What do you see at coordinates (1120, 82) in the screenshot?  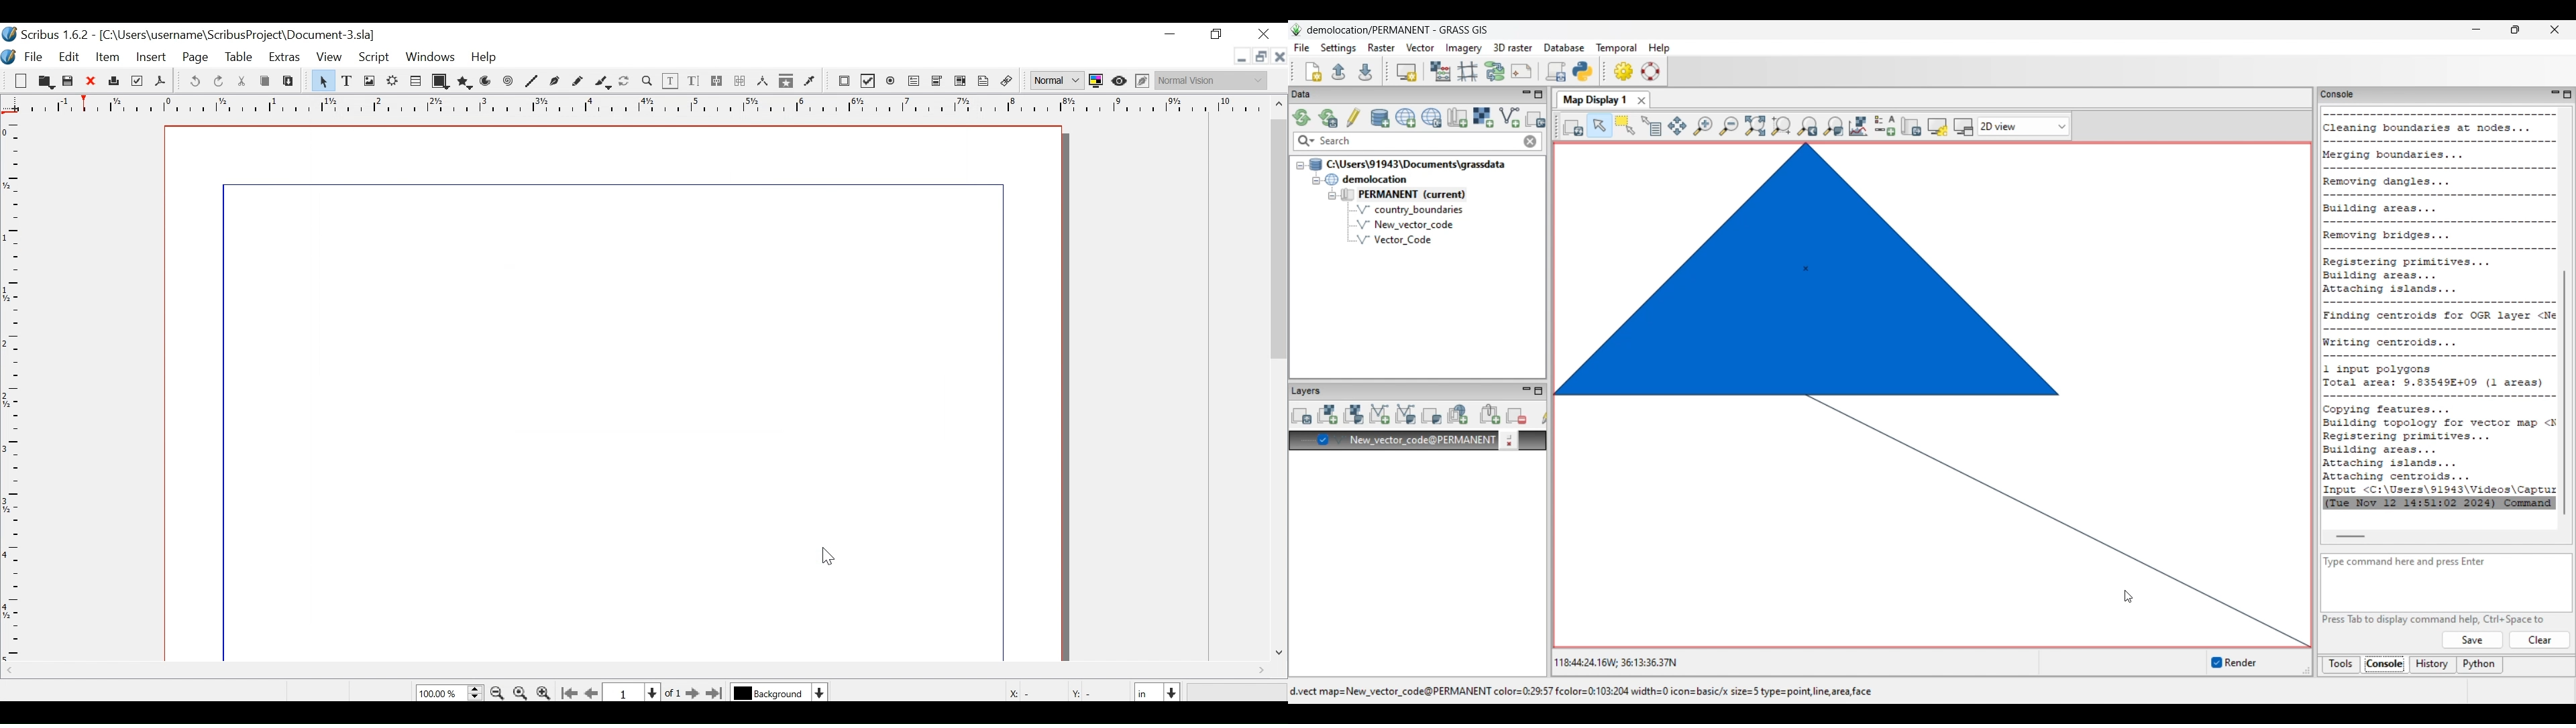 I see `Preview mode` at bounding box center [1120, 82].